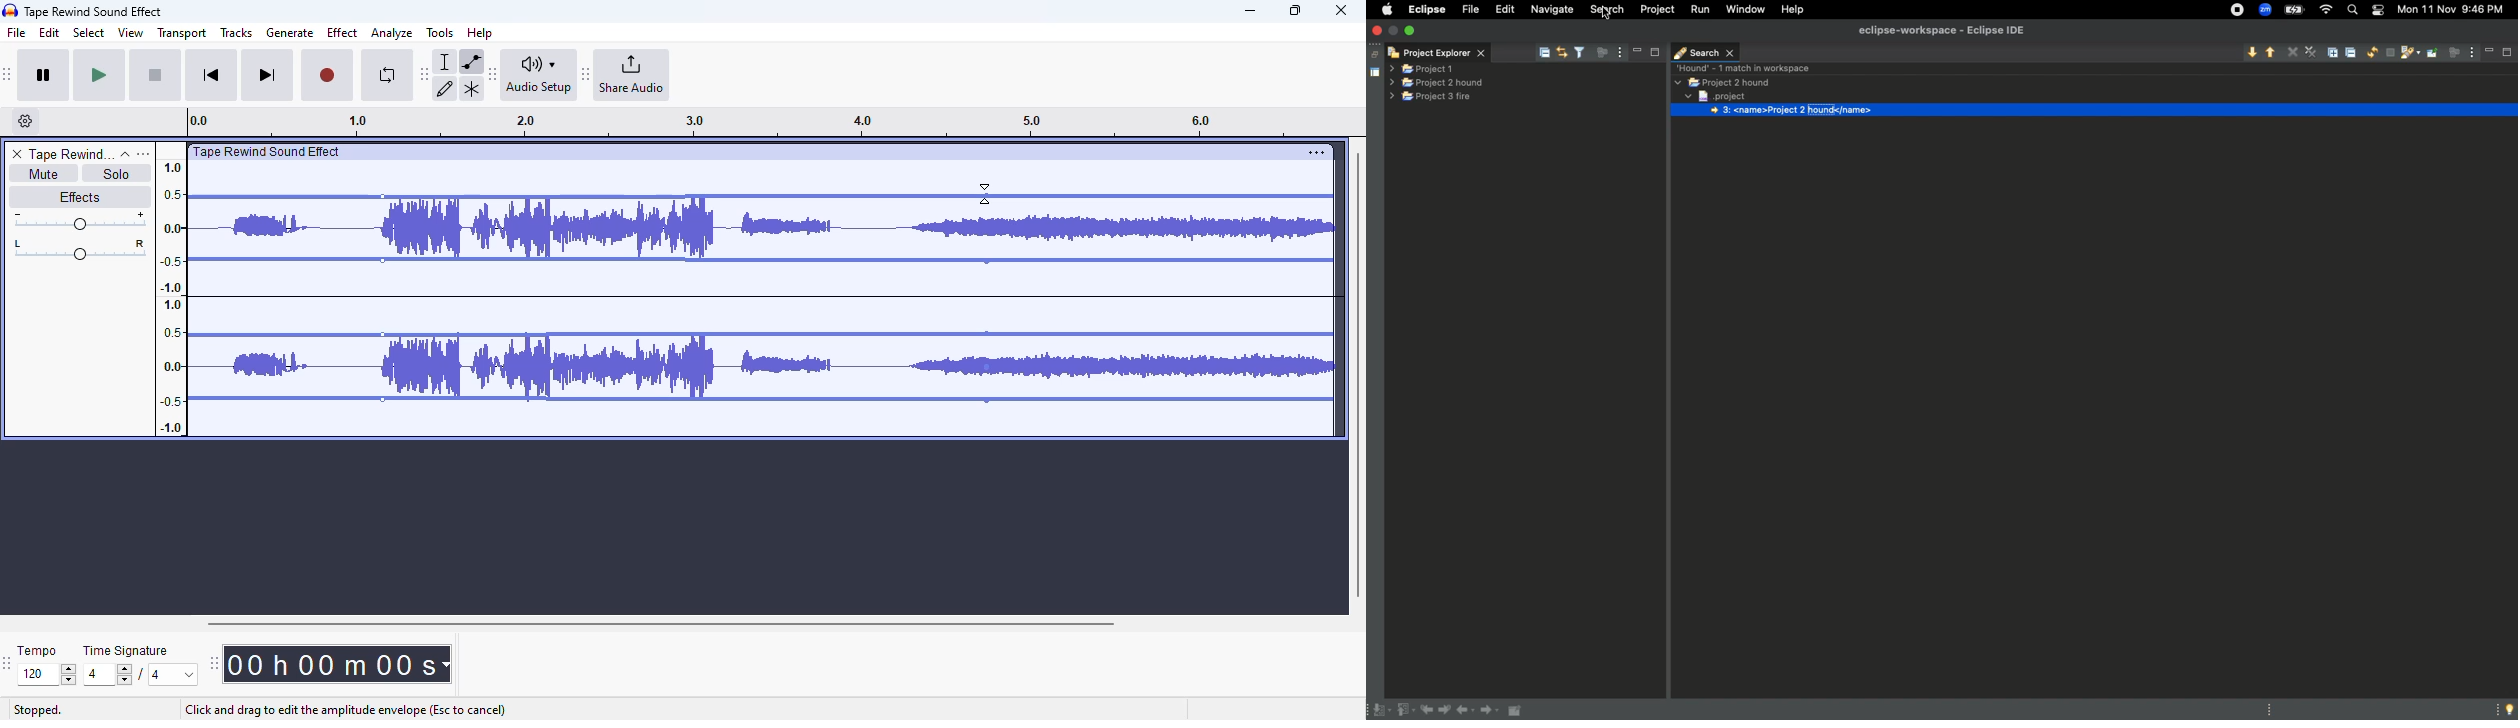 This screenshot has width=2520, height=728. I want to click on file, so click(17, 33).